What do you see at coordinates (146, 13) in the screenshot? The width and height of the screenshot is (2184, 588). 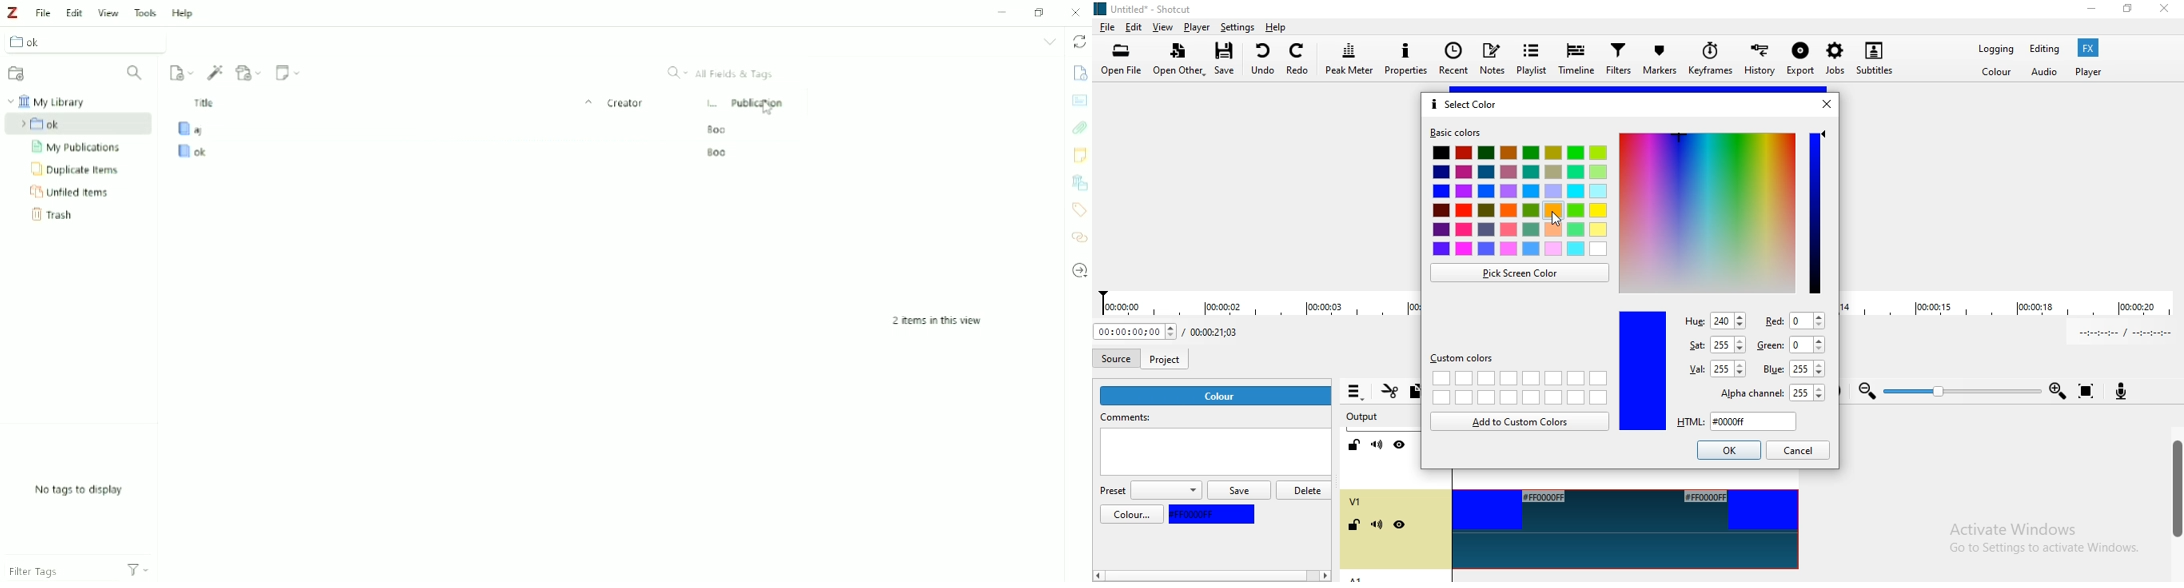 I see `Tools` at bounding box center [146, 13].